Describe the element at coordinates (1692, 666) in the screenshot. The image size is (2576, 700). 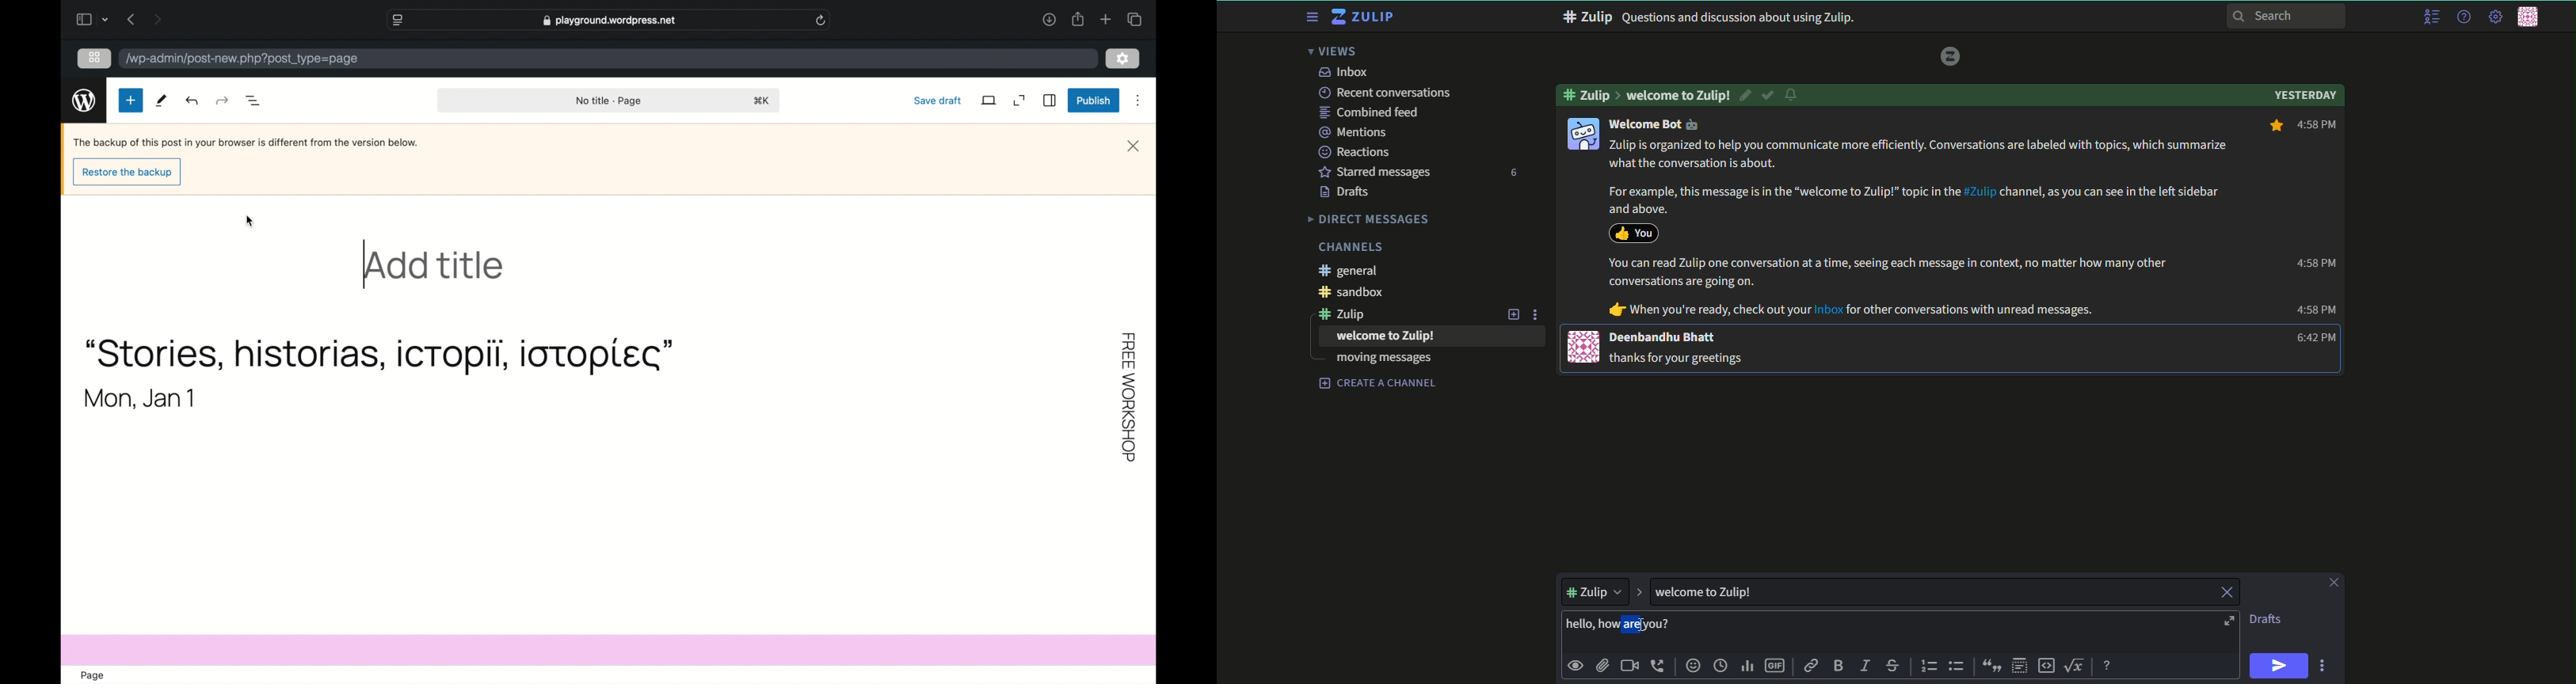
I see `add emoji` at that location.